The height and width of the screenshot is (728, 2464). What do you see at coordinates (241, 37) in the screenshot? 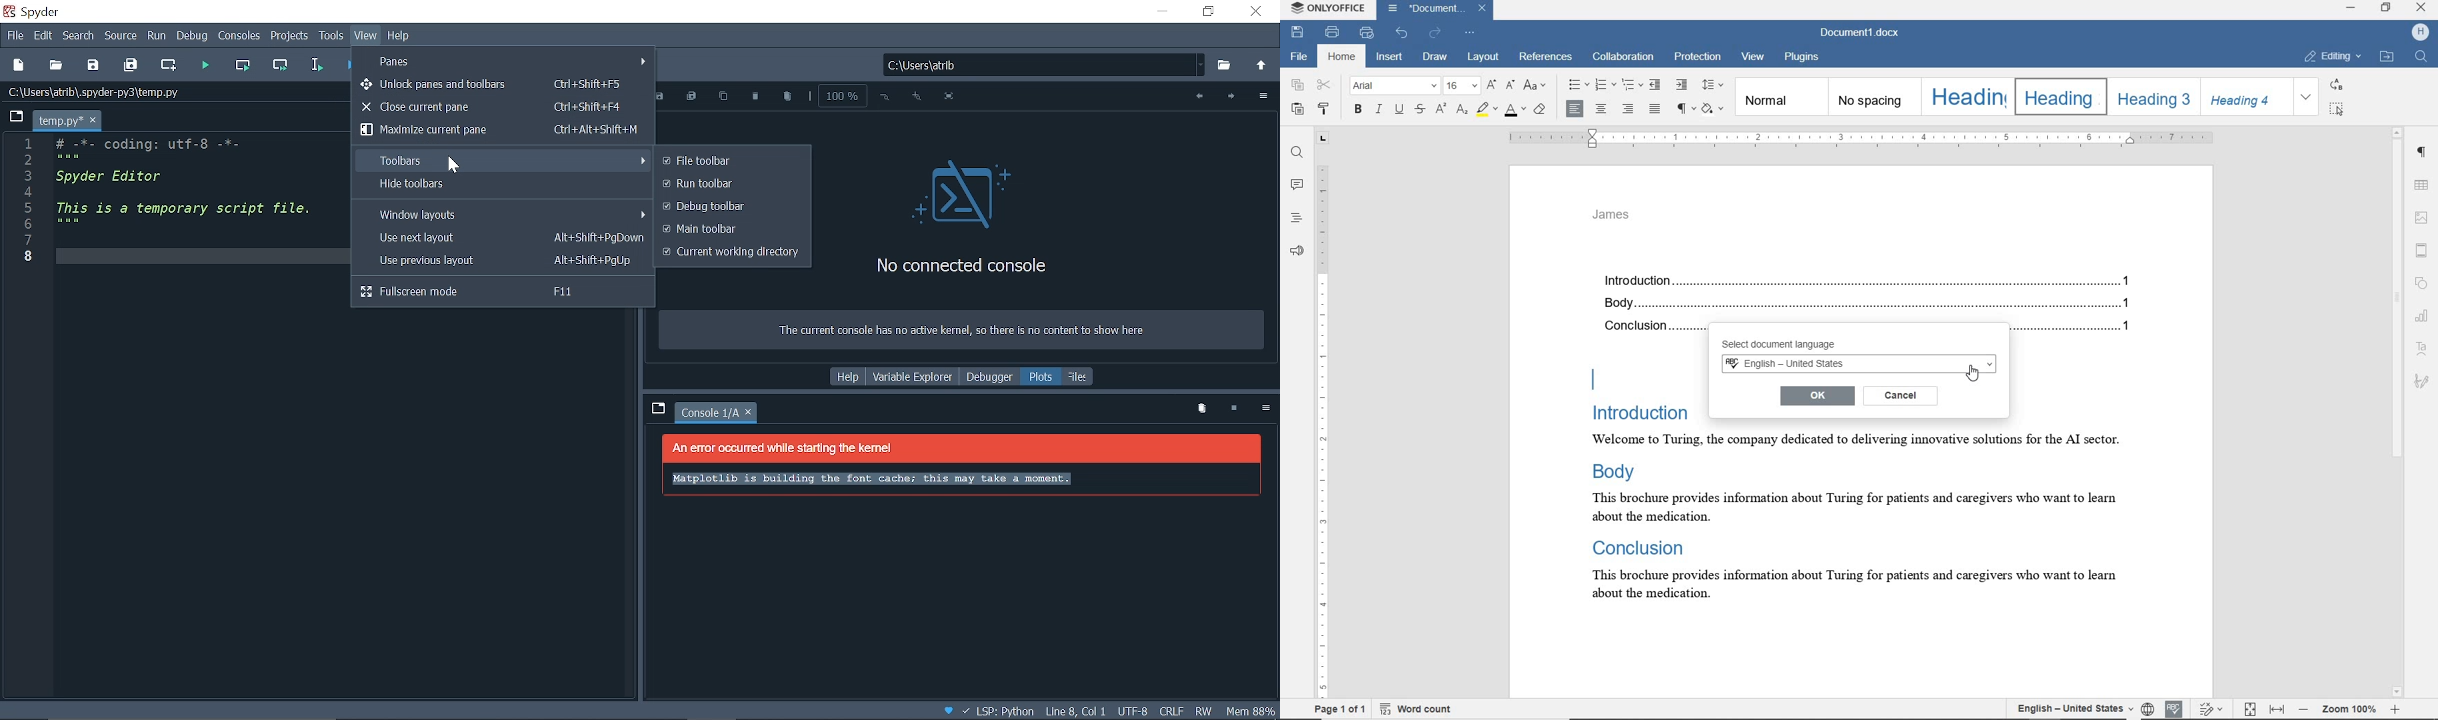
I see `Consoles` at bounding box center [241, 37].